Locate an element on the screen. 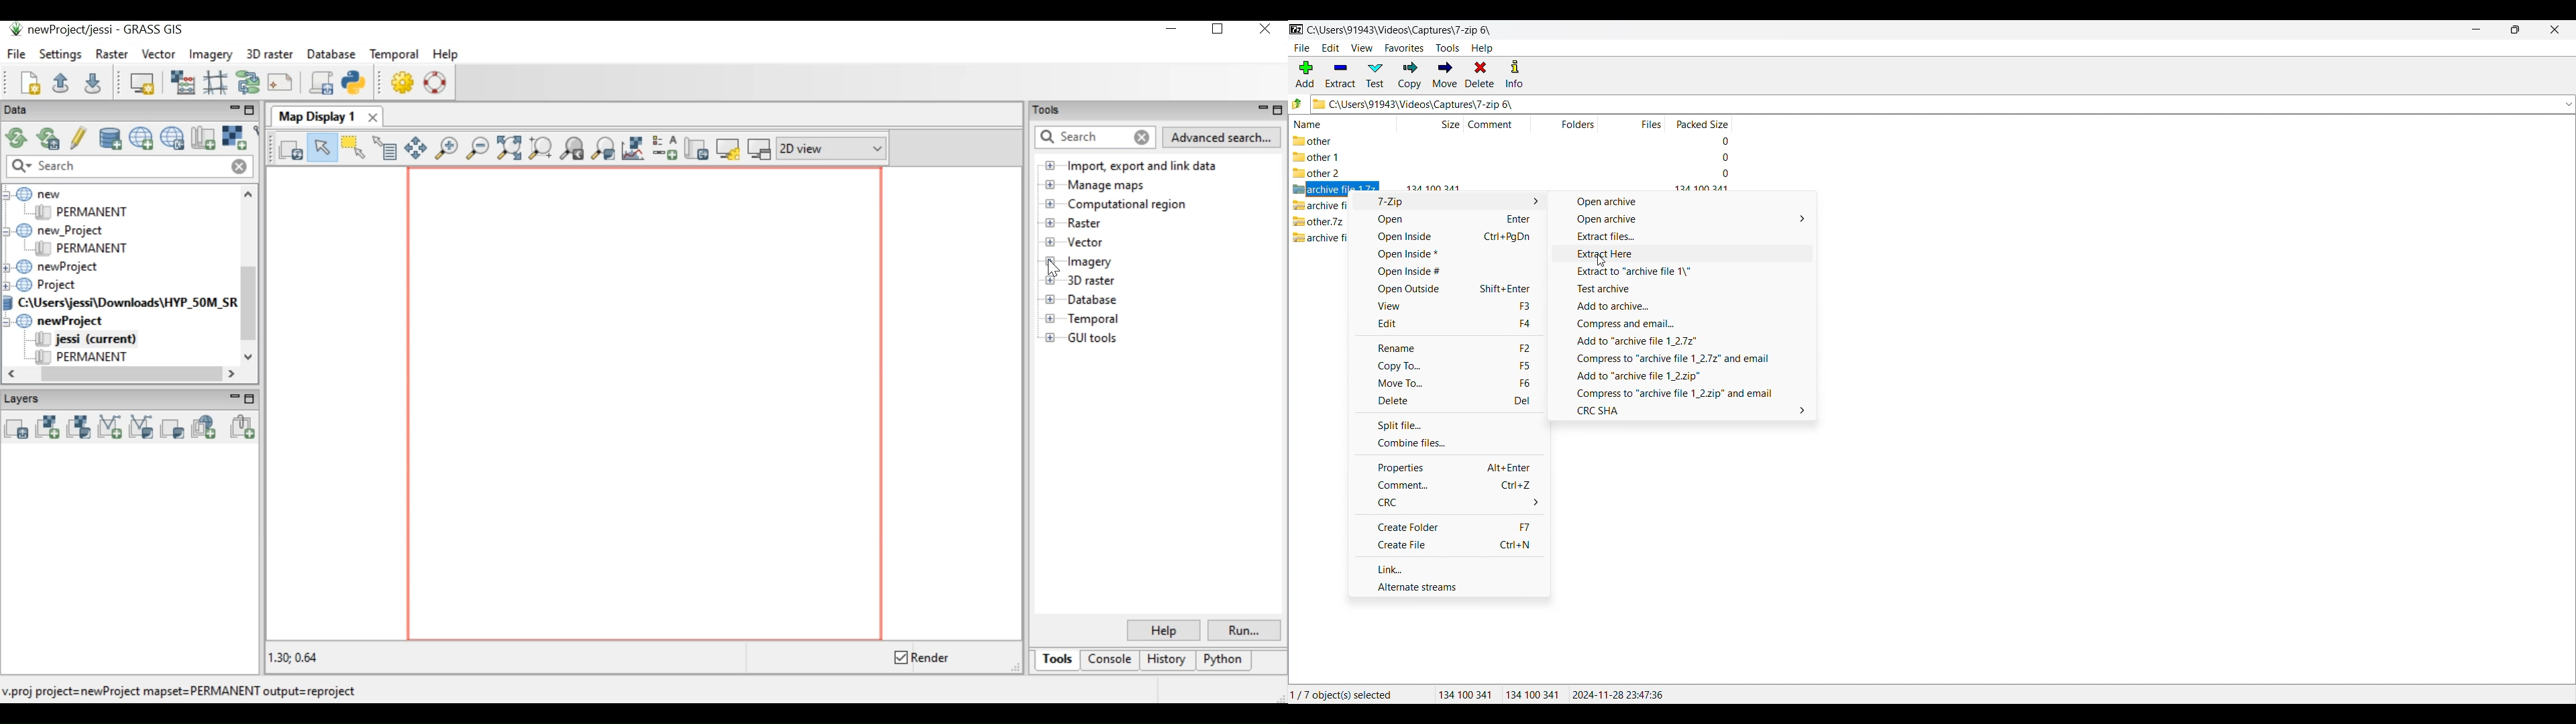  Edit menu is located at coordinates (1331, 48).